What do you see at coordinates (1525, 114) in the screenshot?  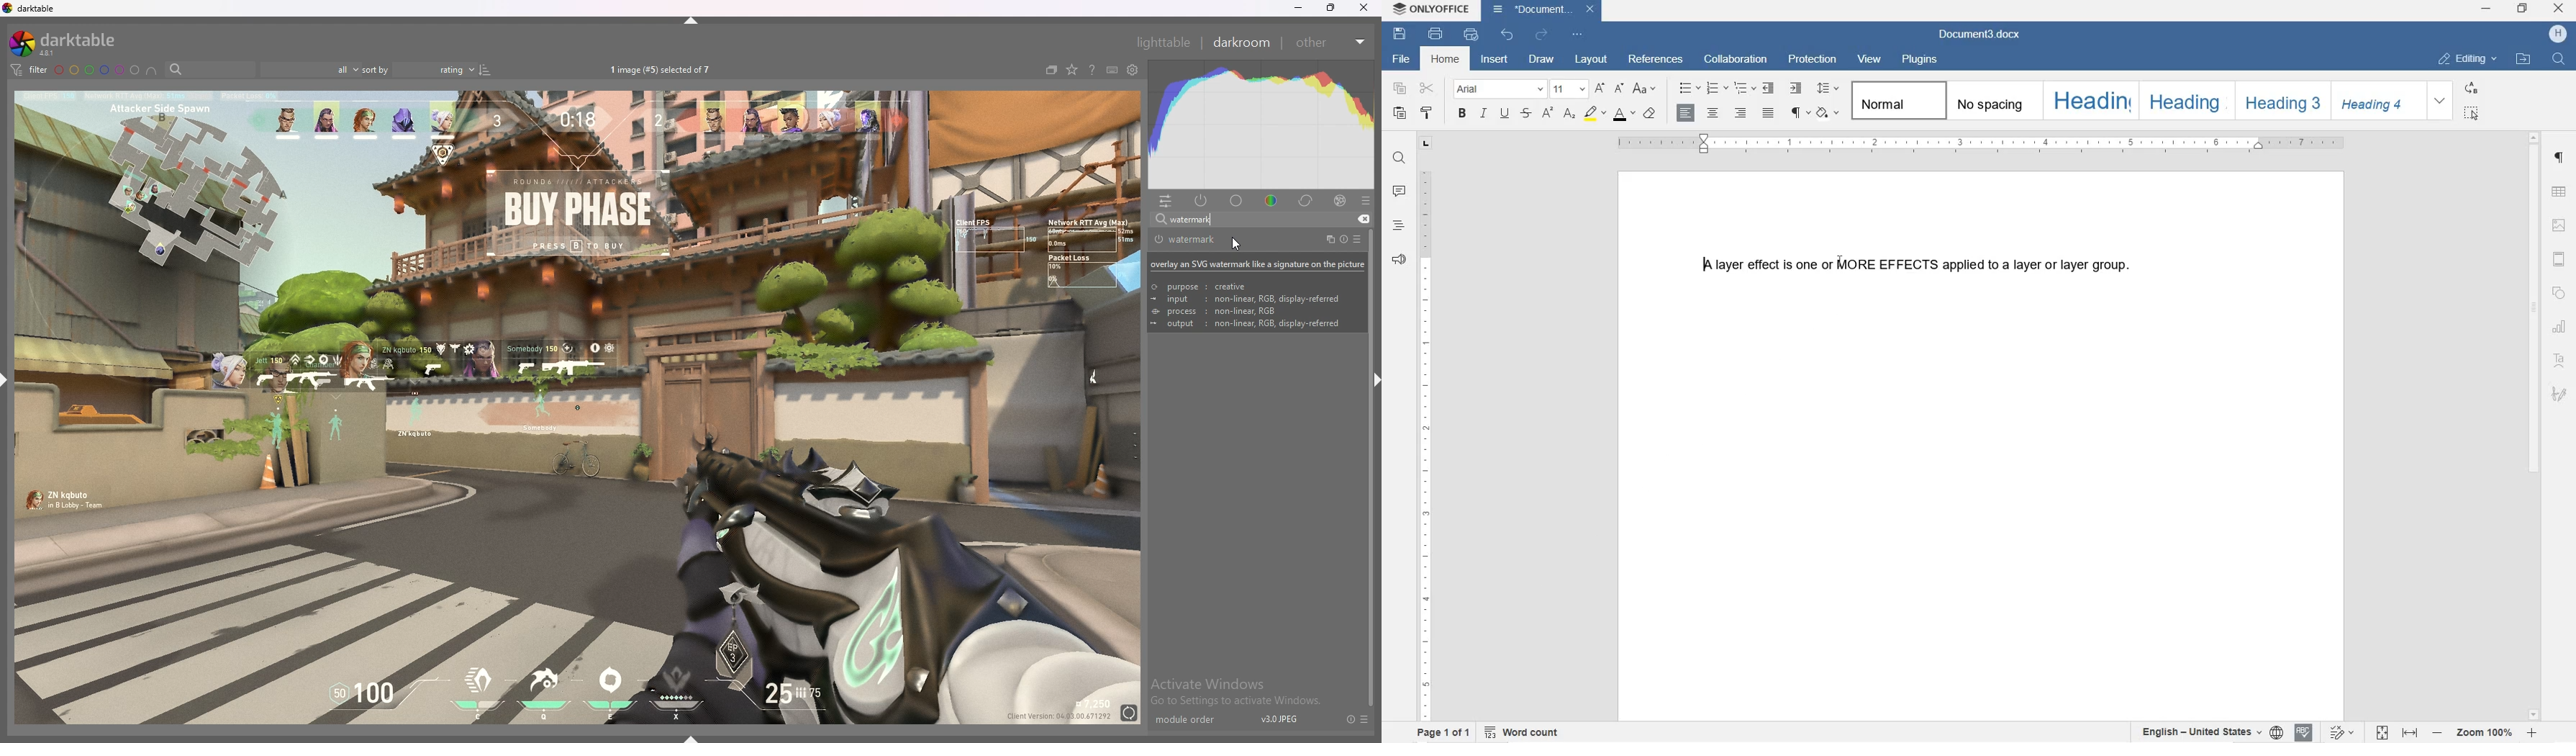 I see `STRIKETHROUGH` at bounding box center [1525, 114].